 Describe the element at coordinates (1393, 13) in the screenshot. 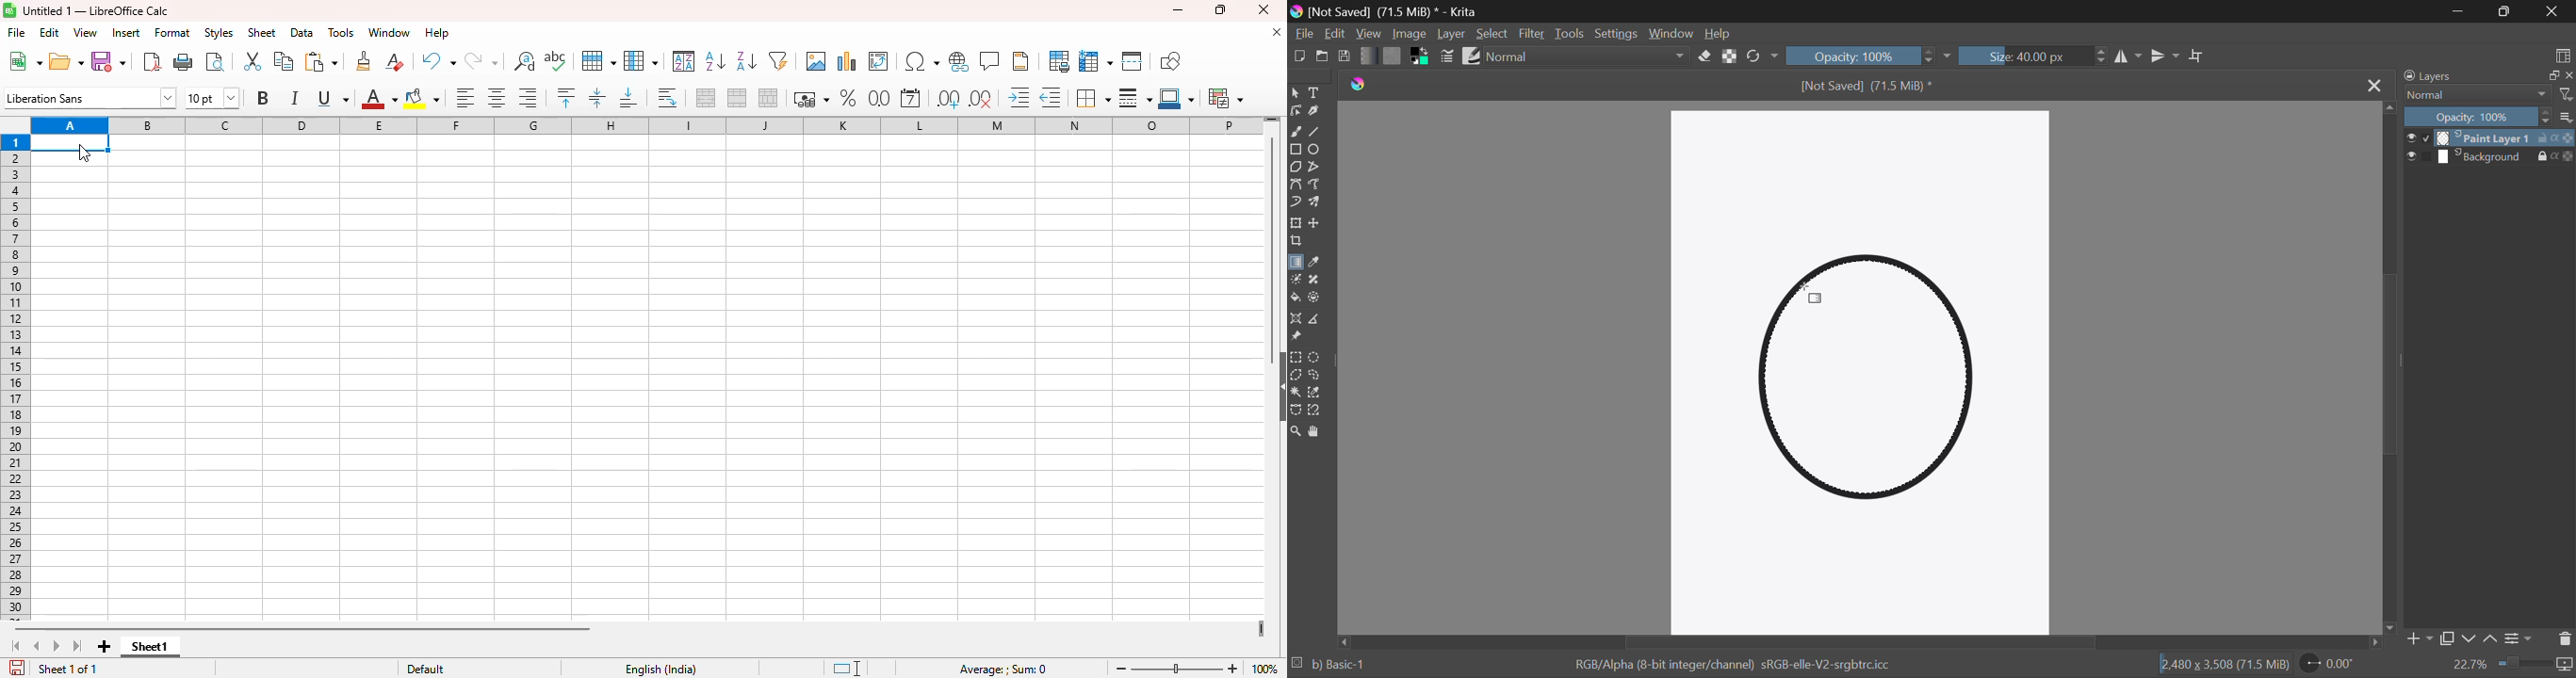

I see `[Not Saved] (71.5 MiB) * - Krita` at that location.